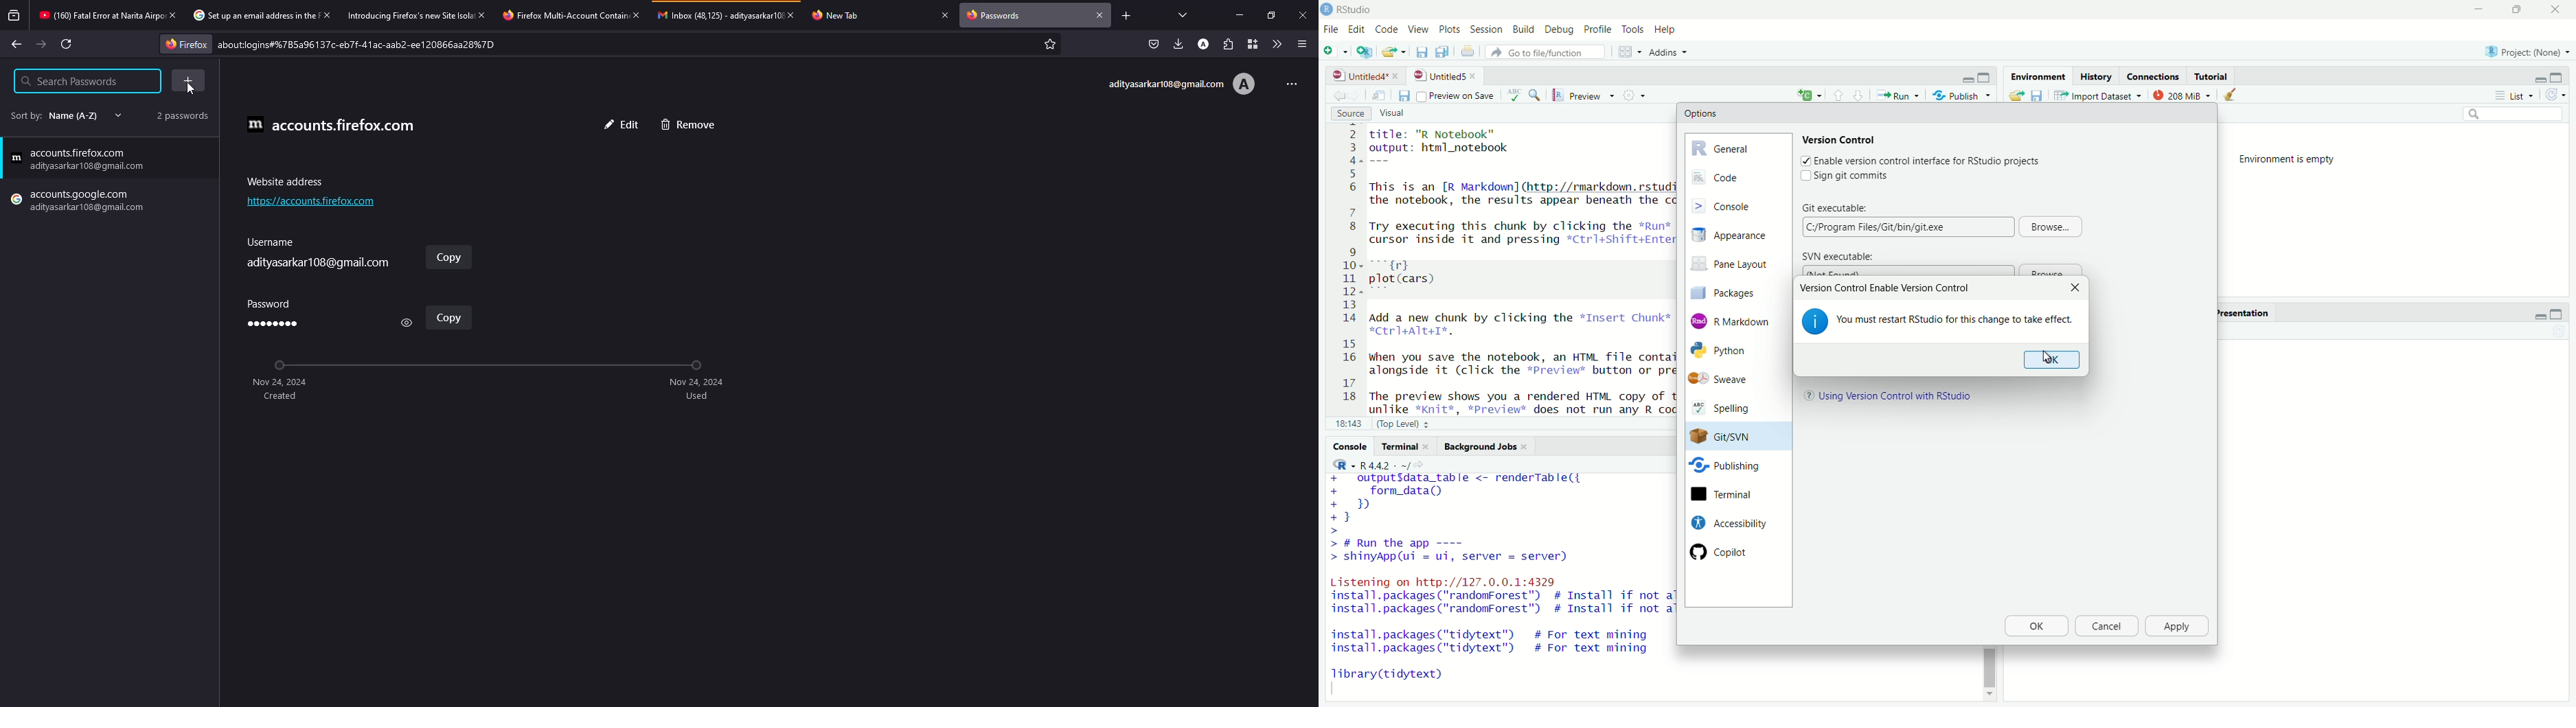  I want to click on logo, so click(1328, 9).